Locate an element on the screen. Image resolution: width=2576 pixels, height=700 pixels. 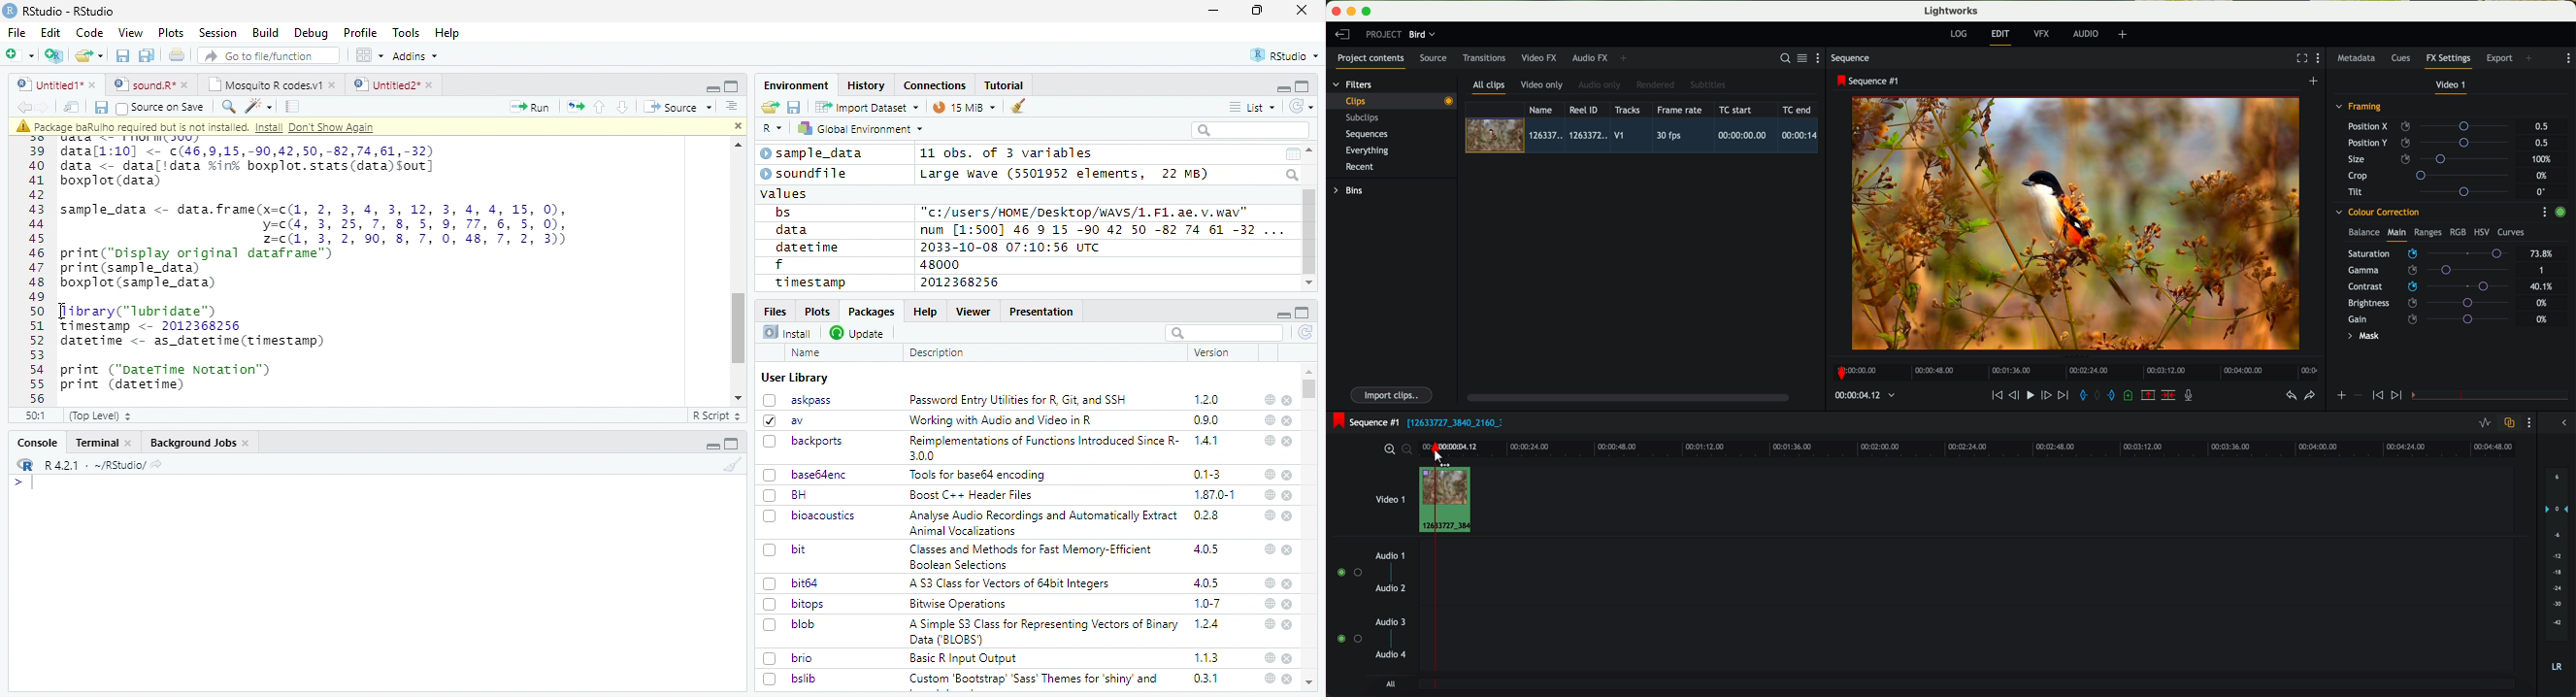
User Library is located at coordinates (795, 378).